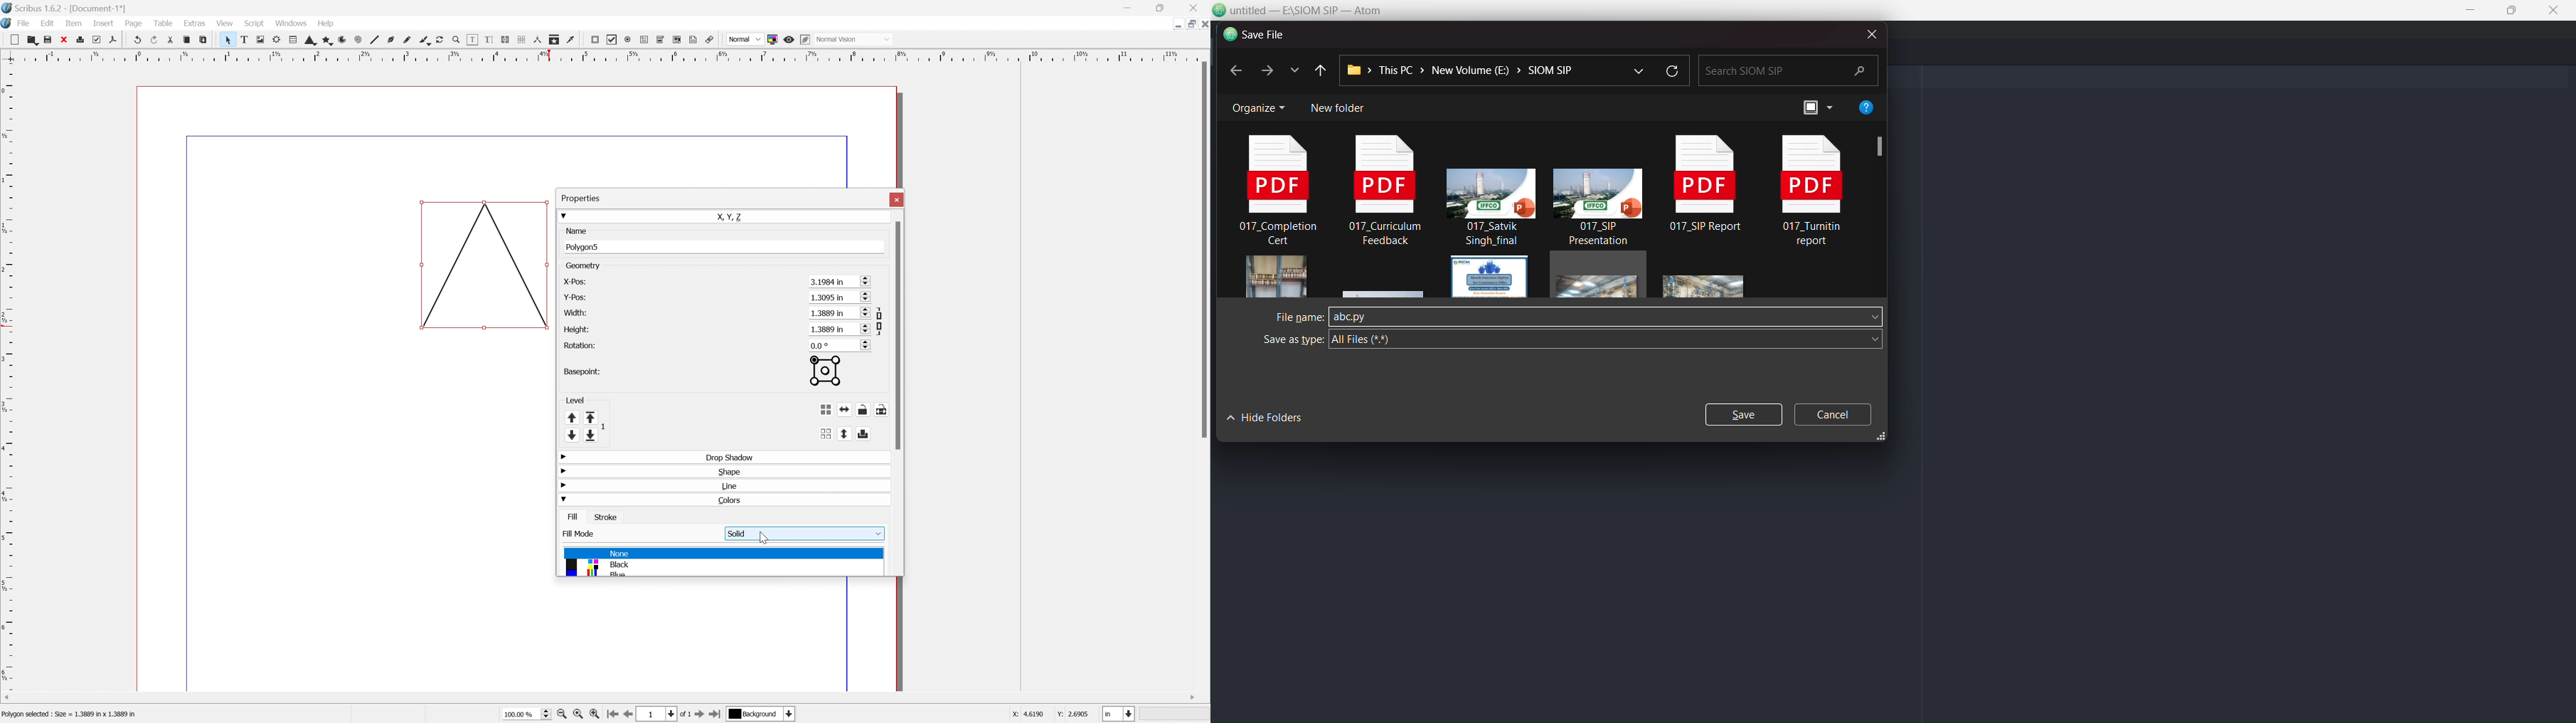  Describe the element at coordinates (841, 298) in the screenshot. I see `1.3095 in` at that location.